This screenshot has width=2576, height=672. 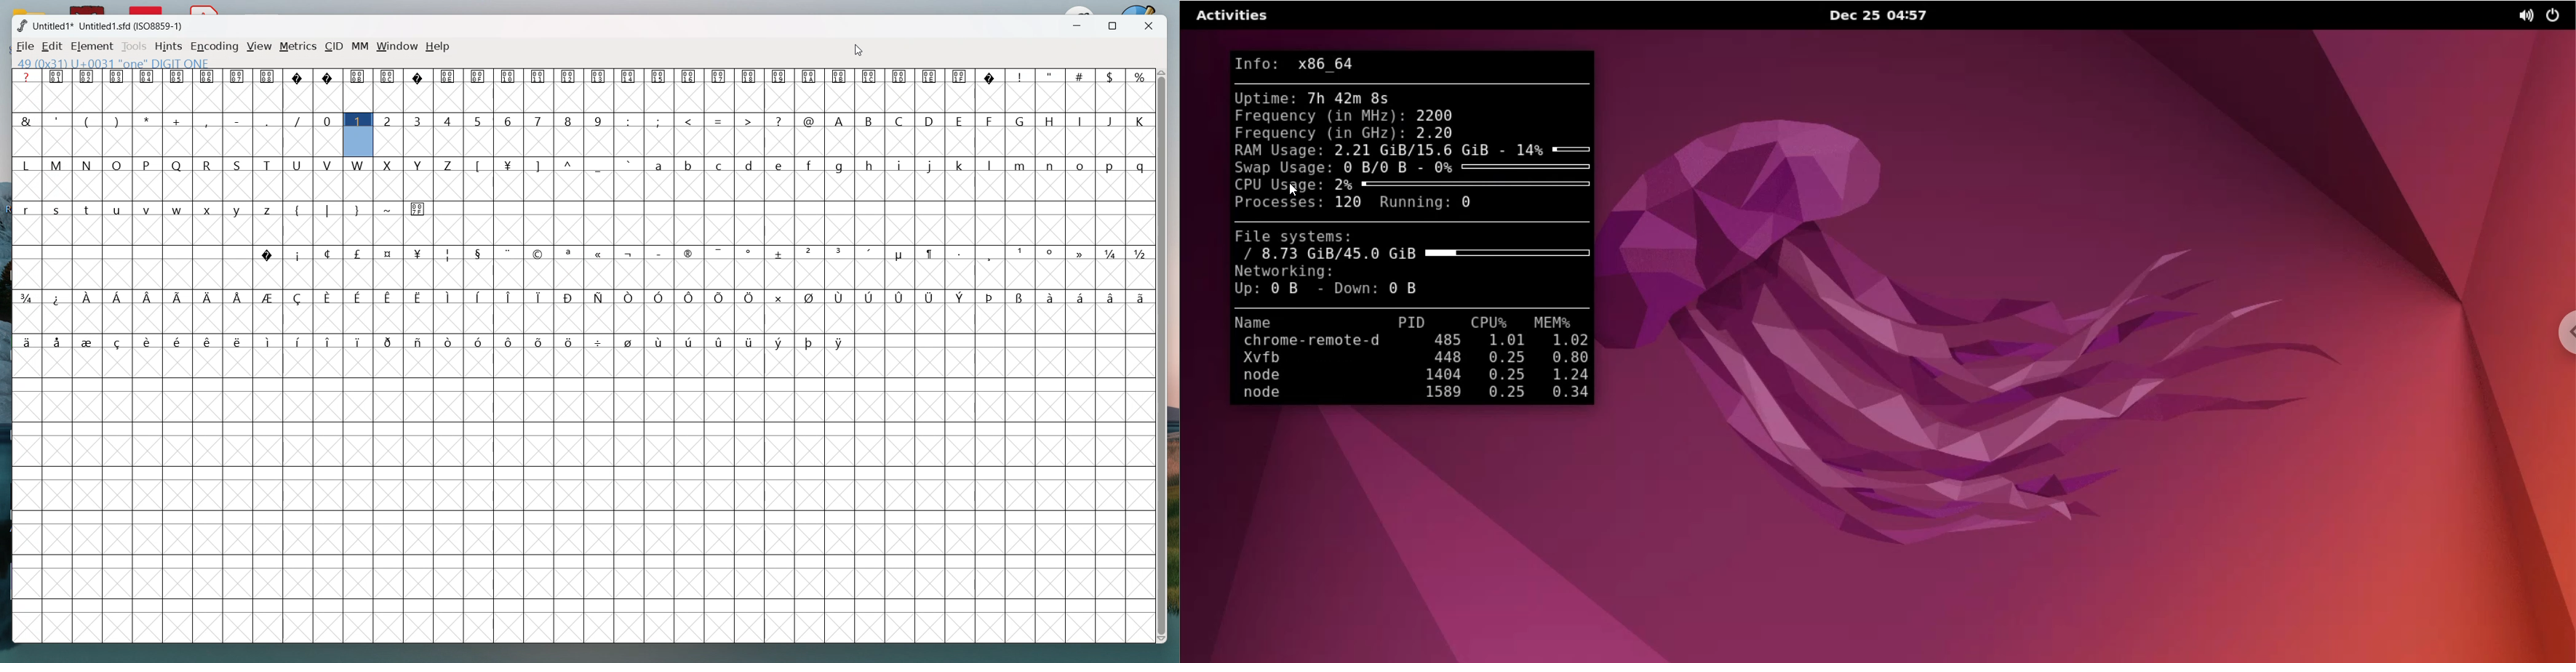 What do you see at coordinates (539, 121) in the screenshot?
I see `7` at bounding box center [539, 121].